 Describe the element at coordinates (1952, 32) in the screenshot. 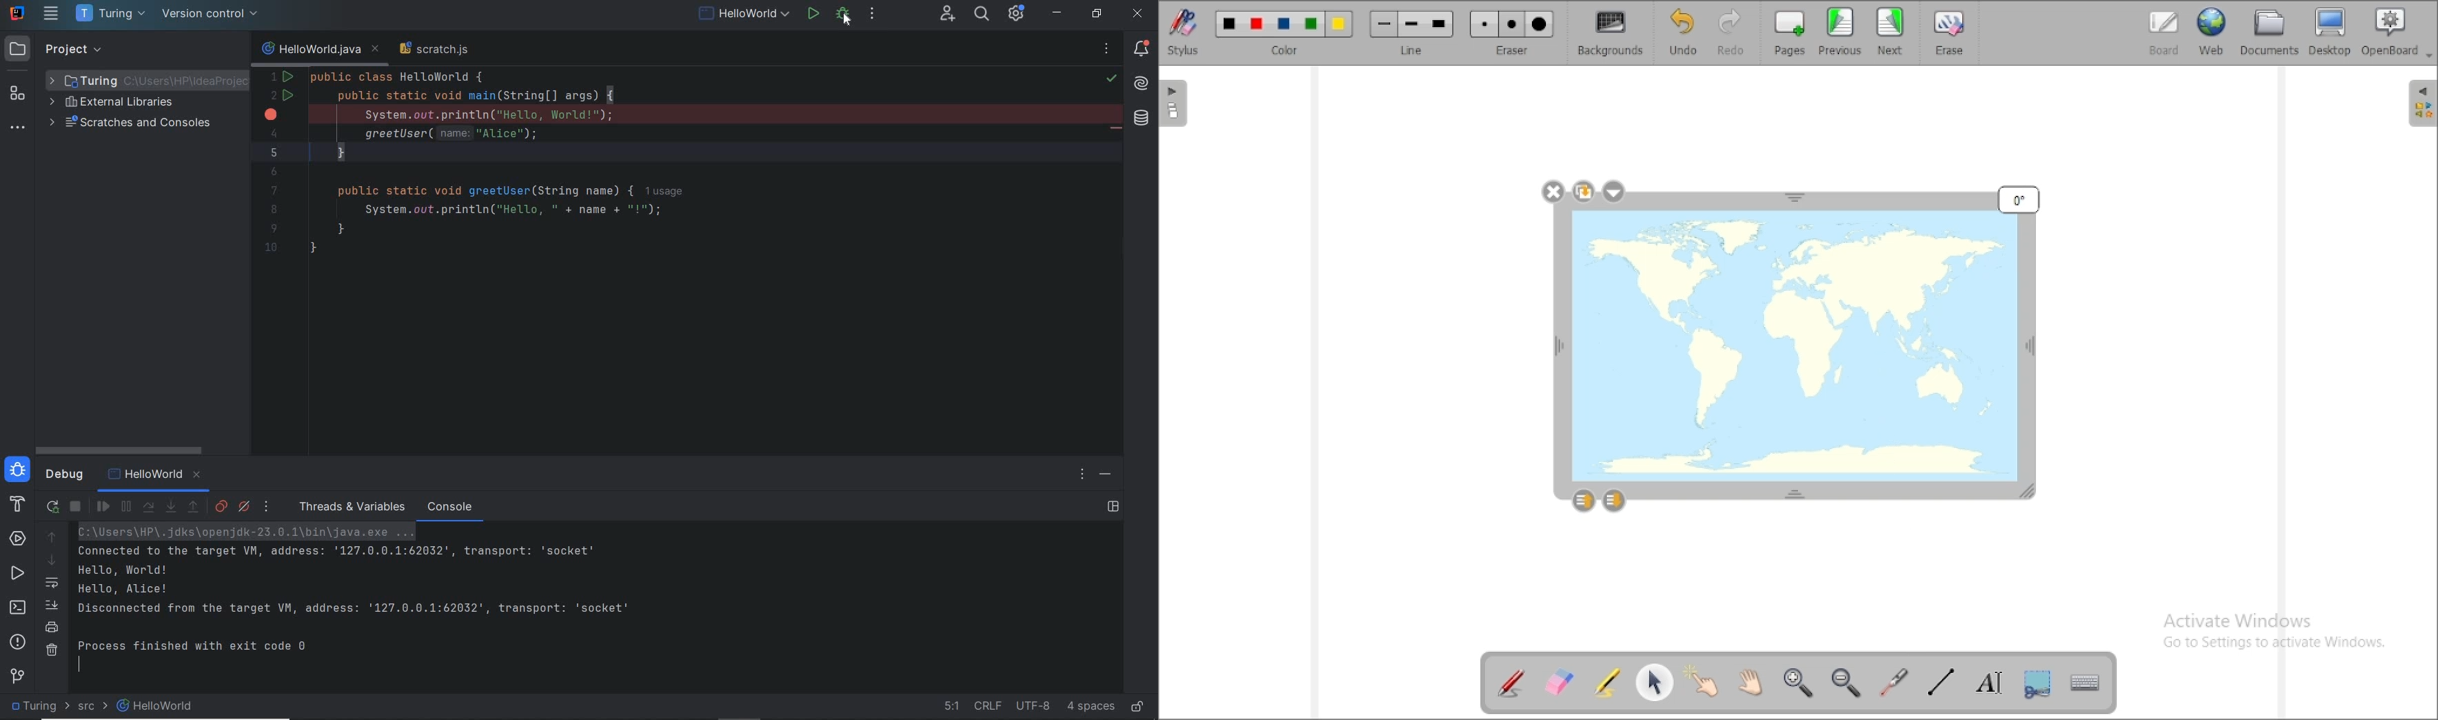

I see `erase` at that location.